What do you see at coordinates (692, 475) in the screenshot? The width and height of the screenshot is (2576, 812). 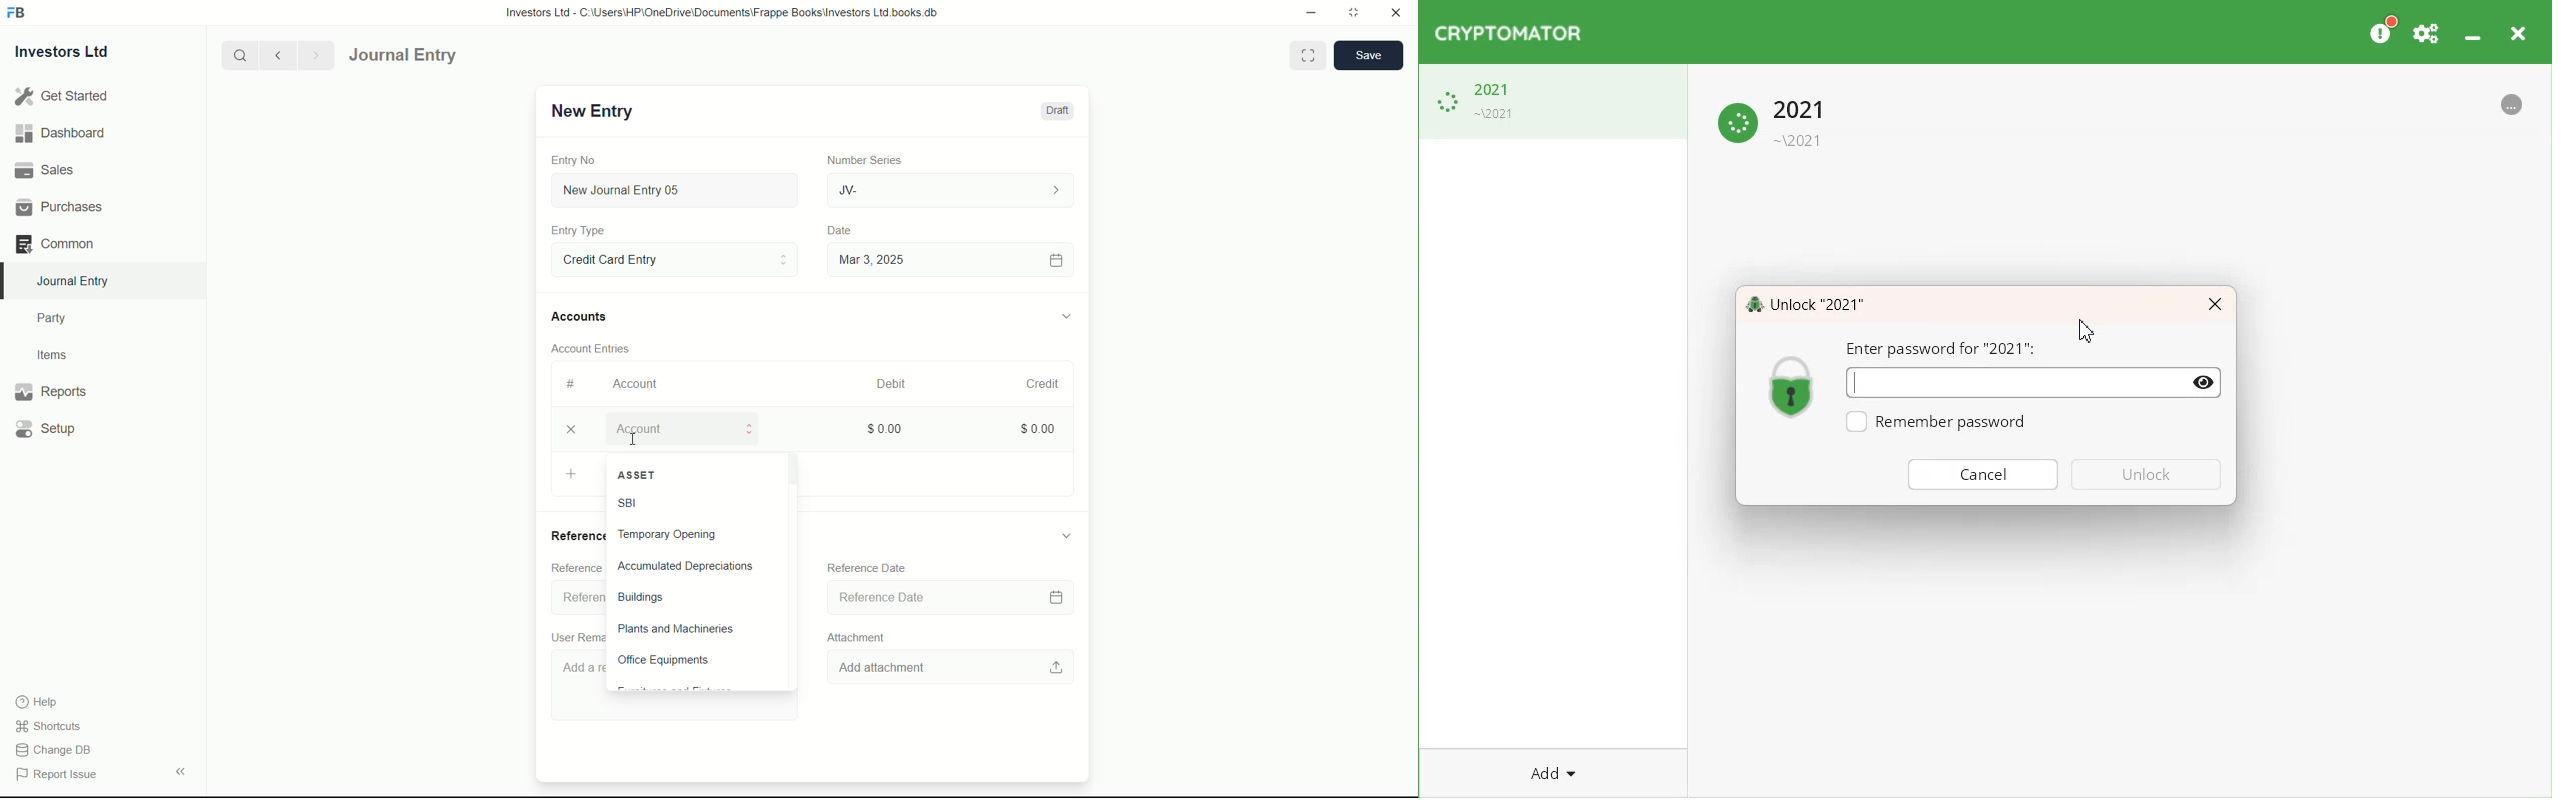 I see `ASSET` at bounding box center [692, 475].